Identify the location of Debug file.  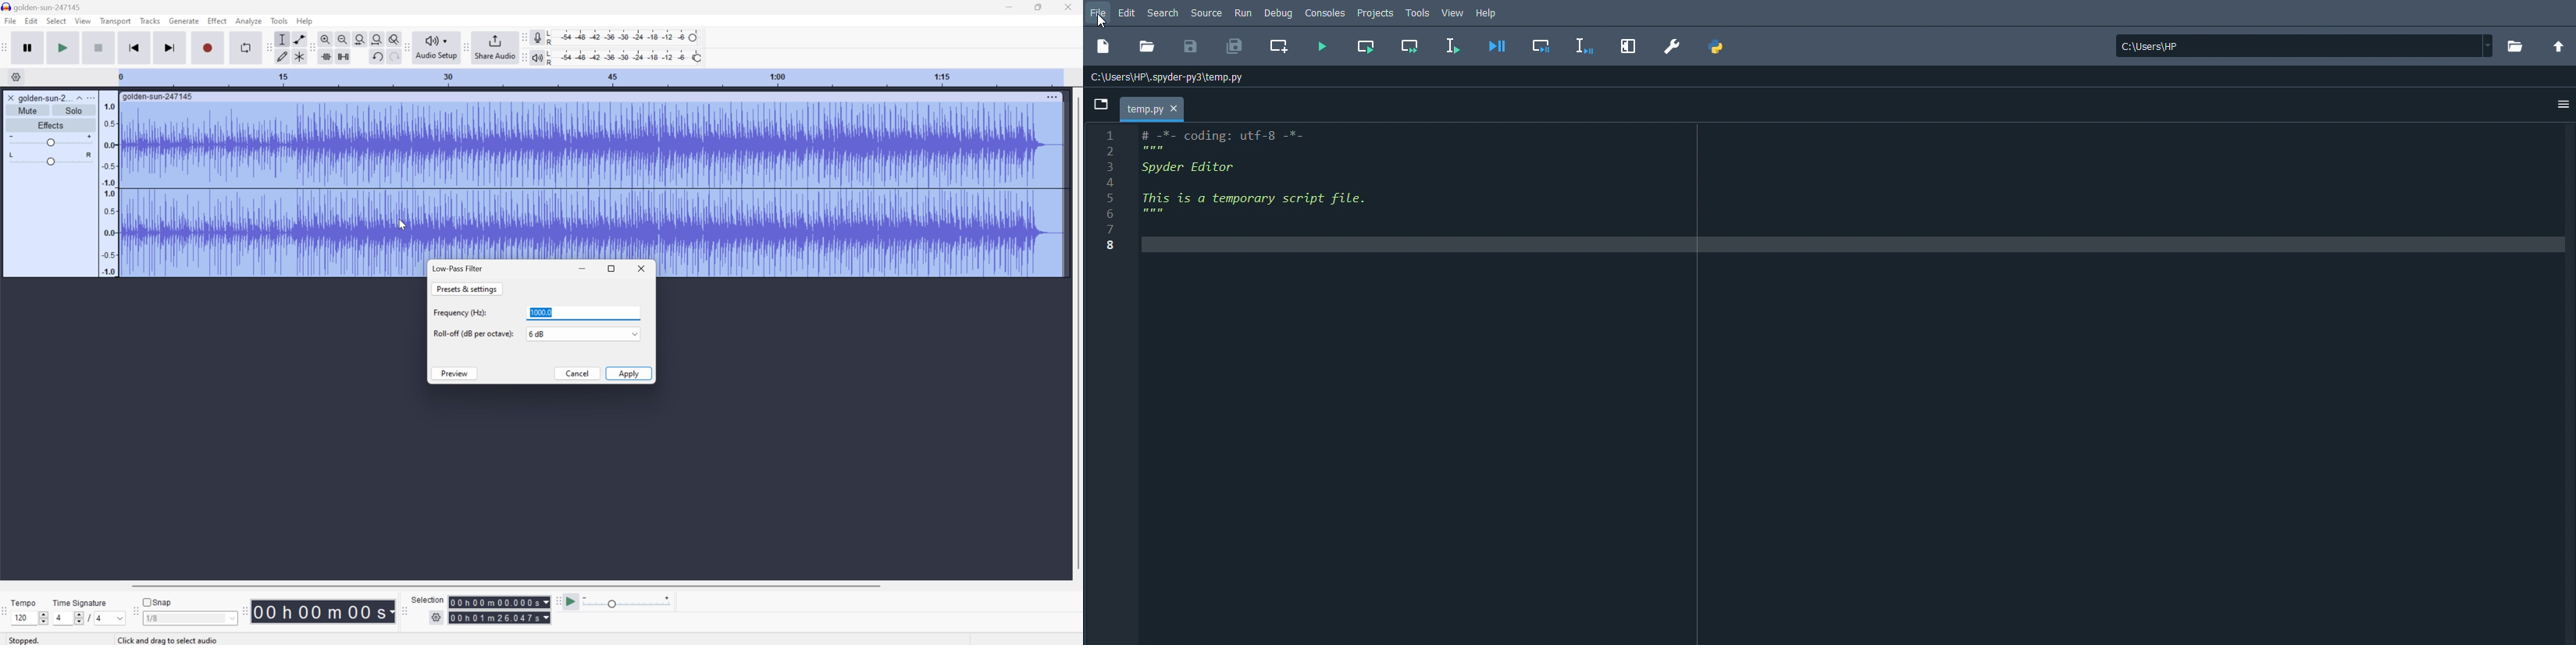
(1498, 46).